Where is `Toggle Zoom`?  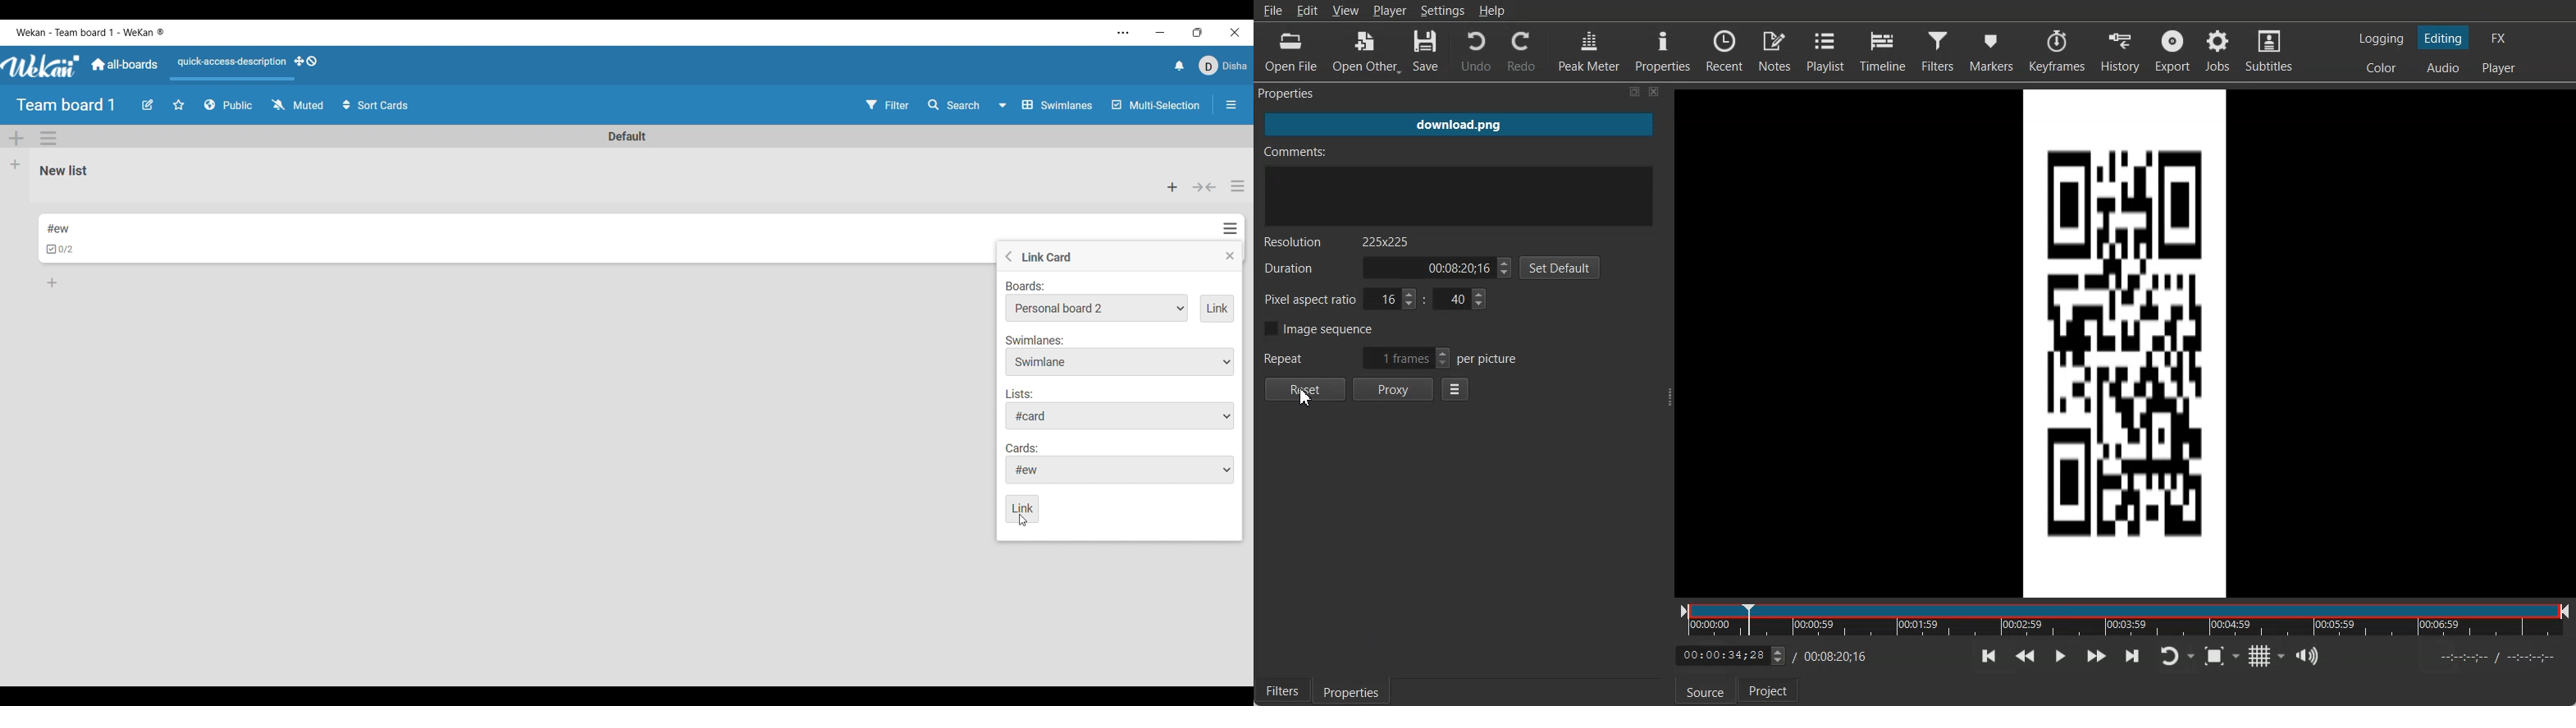 Toggle Zoom is located at coordinates (2222, 656).